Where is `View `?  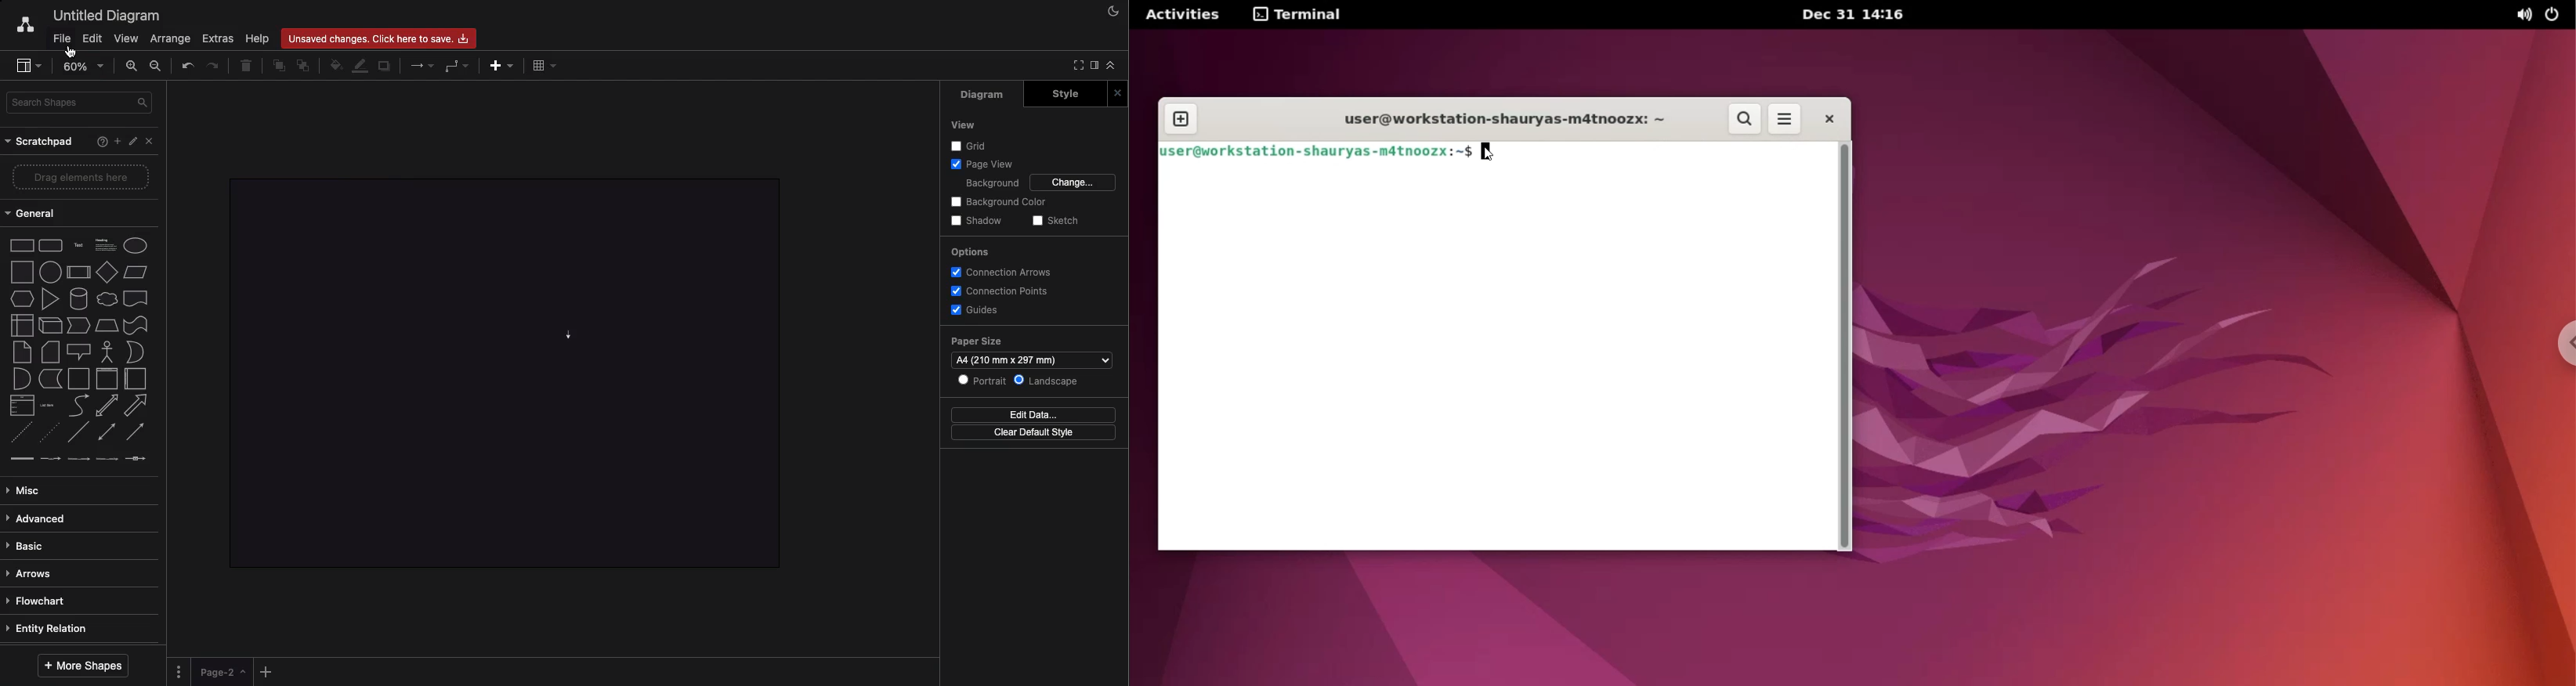 View  is located at coordinates (962, 125).